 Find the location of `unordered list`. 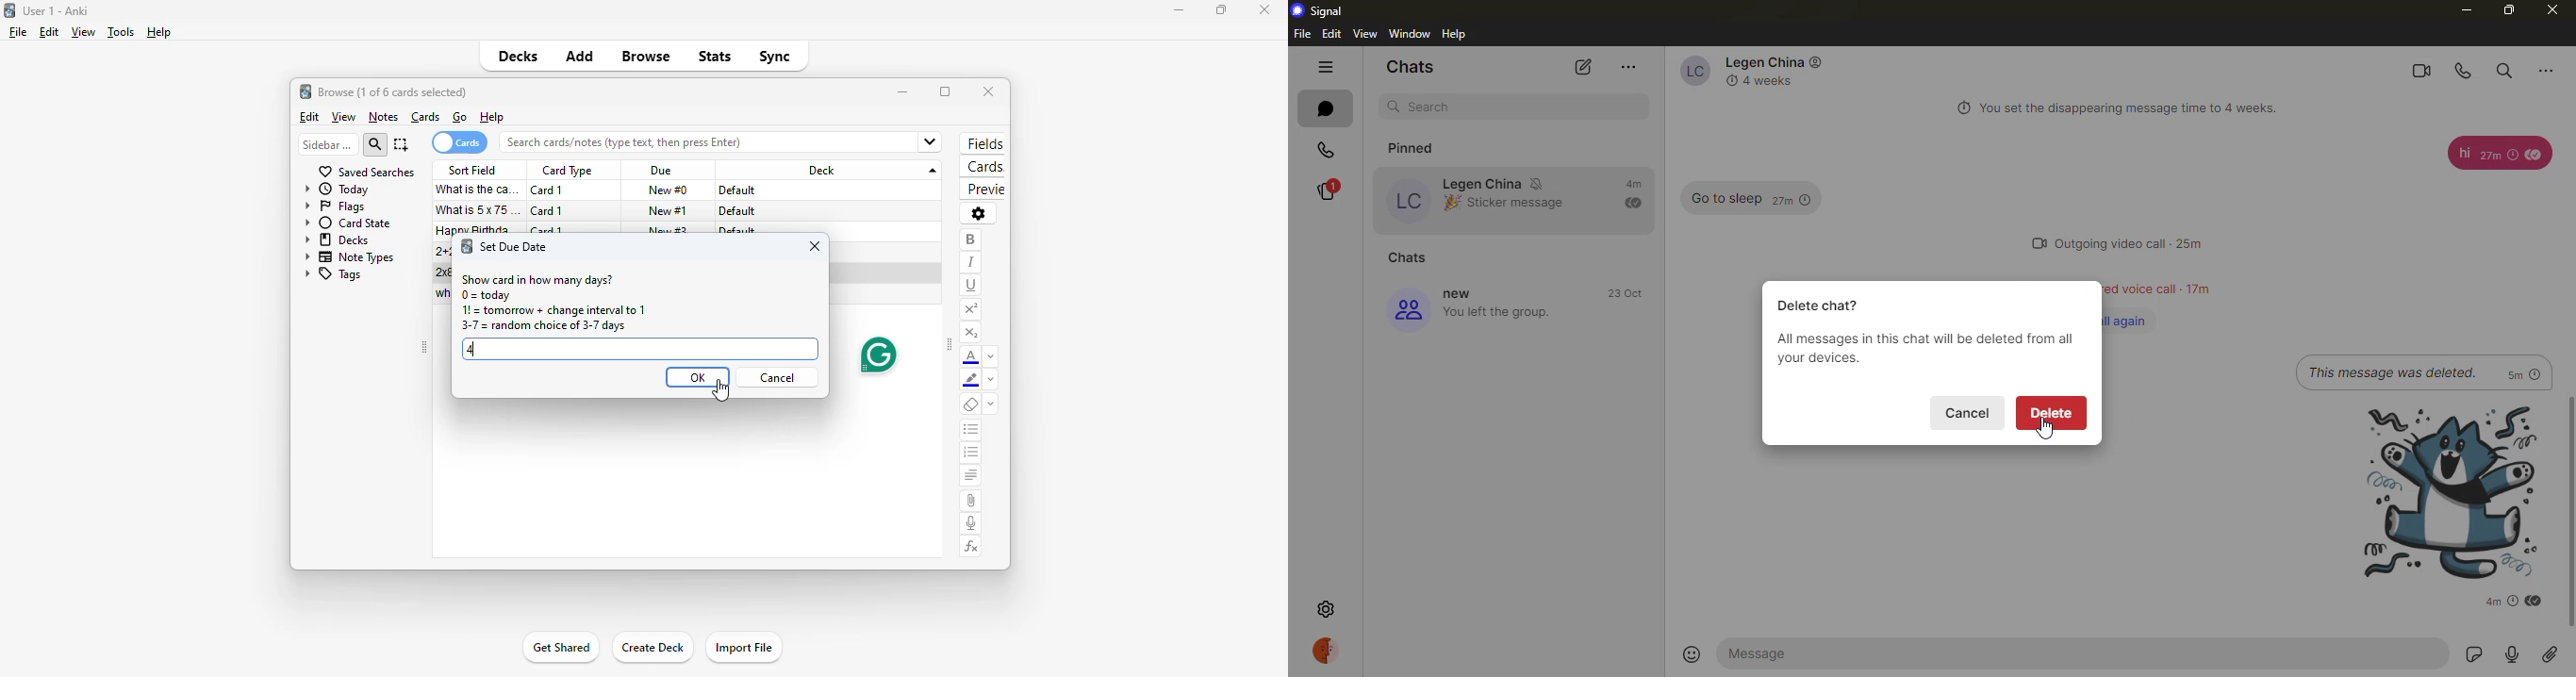

unordered list is located at coordinates (971, 431).